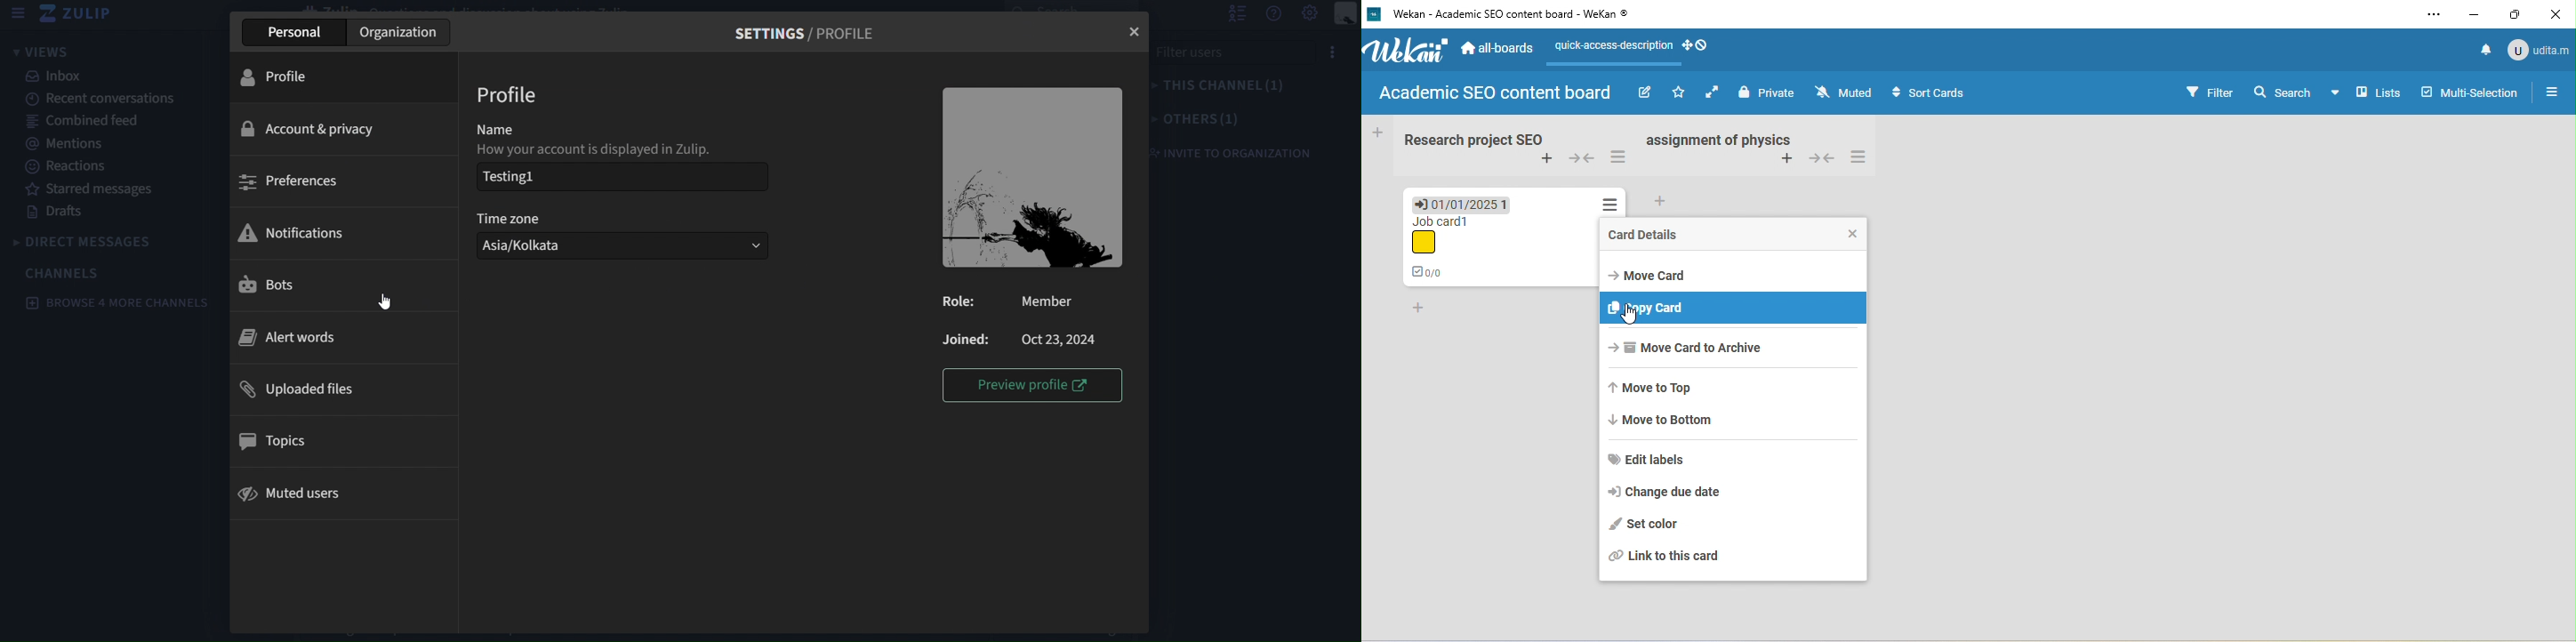 Image resolution: width=2576 pixels, height=644 pixels. I want to click on invite to organization, so click(1240, 153).